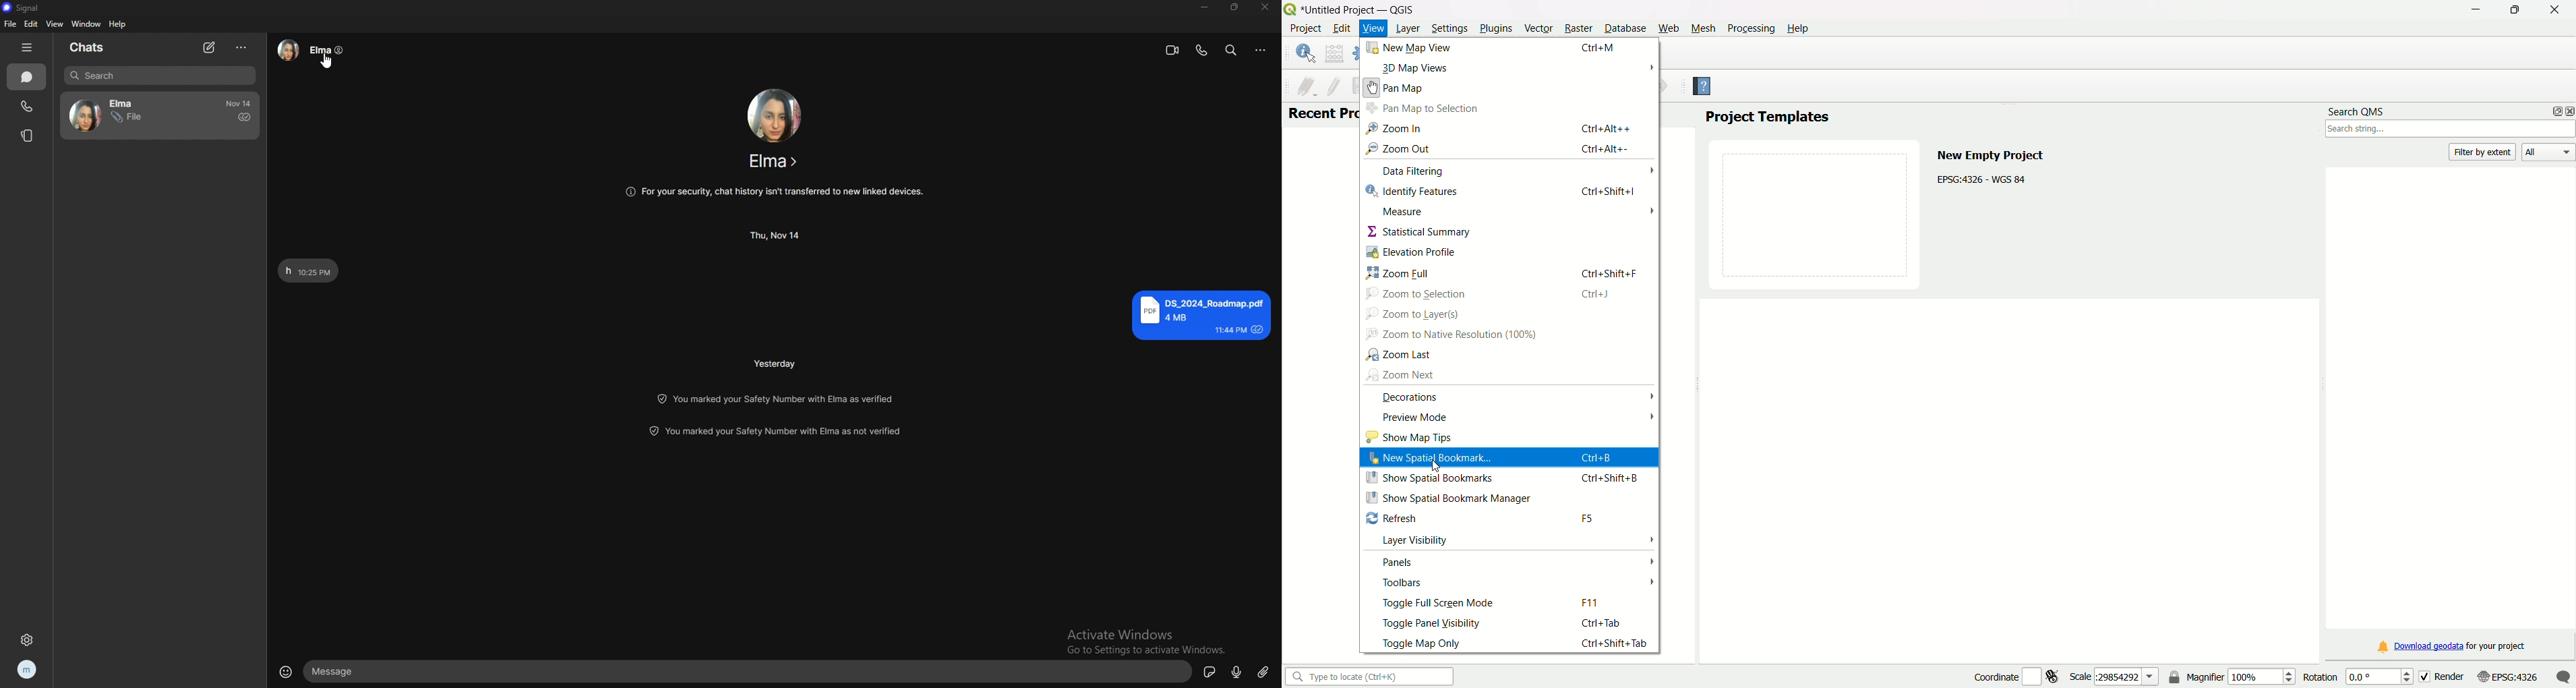 The height and width of the screenshot is (700, 2576). What do you see at coordinates (1352, 9) in the screenshot?
I see `logo and title` at bounding box center [1352, 9].